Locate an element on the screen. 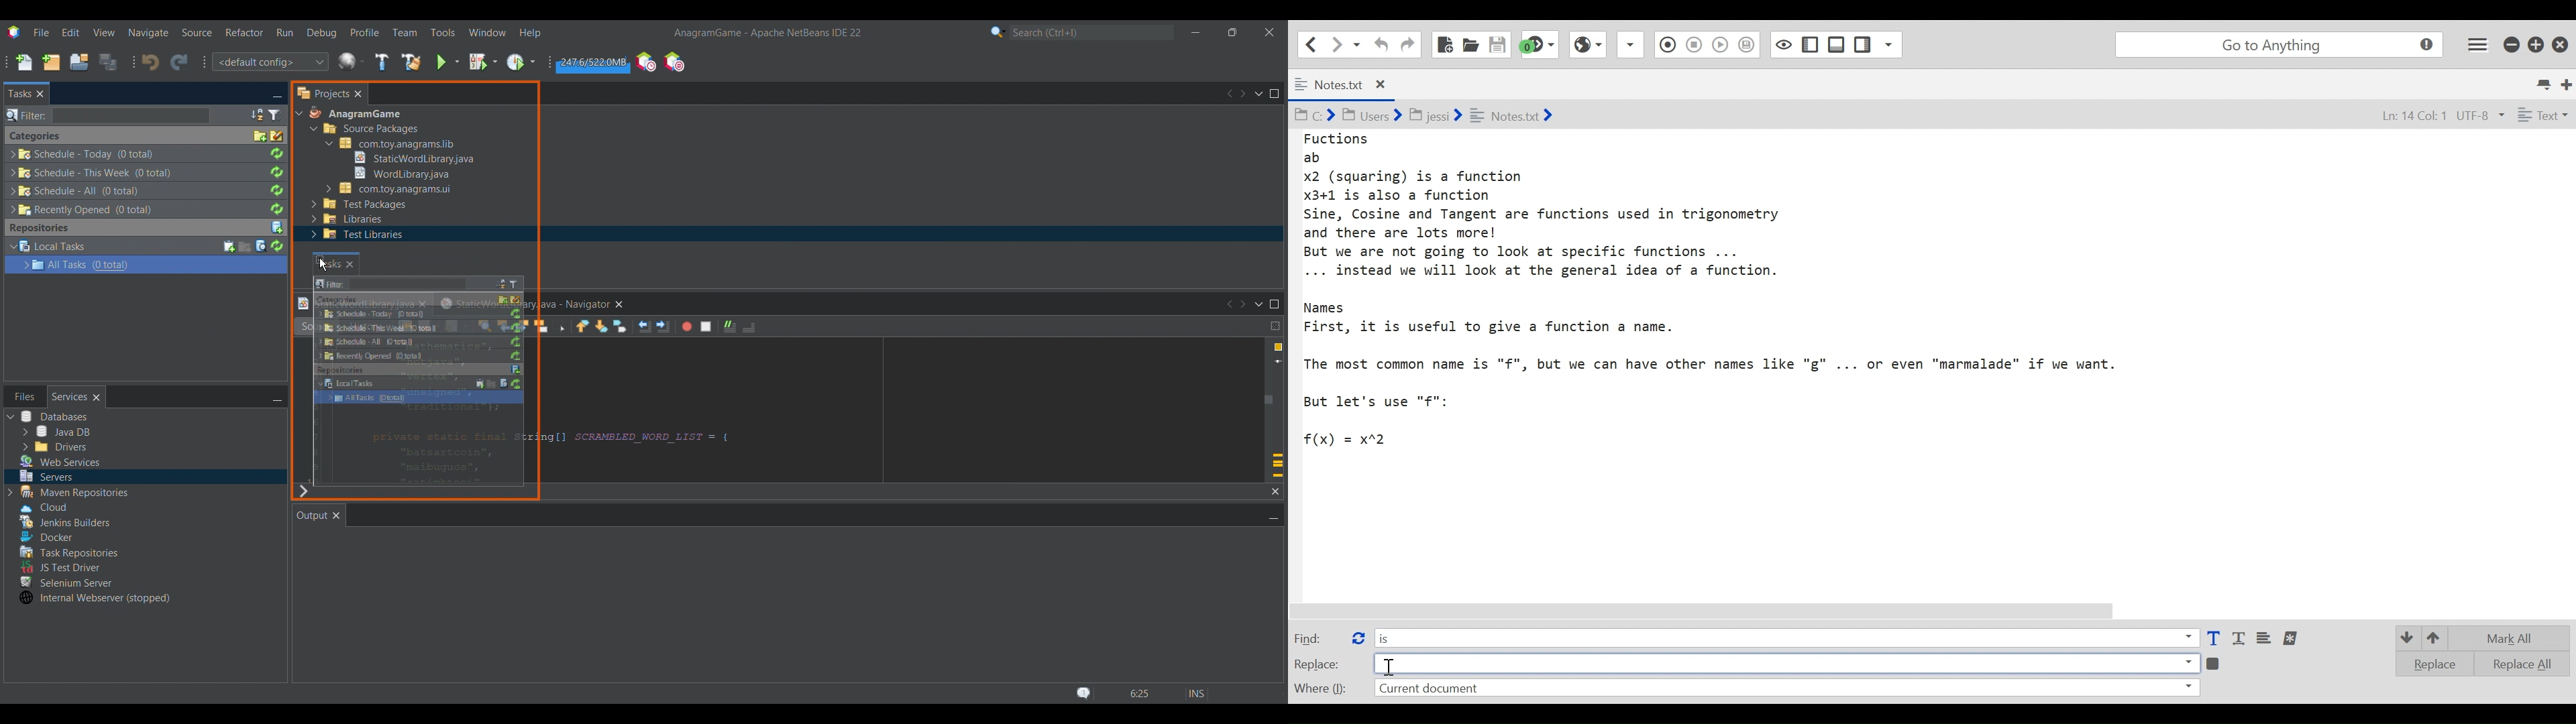  Uncomment is located at coordinates (749, 327).